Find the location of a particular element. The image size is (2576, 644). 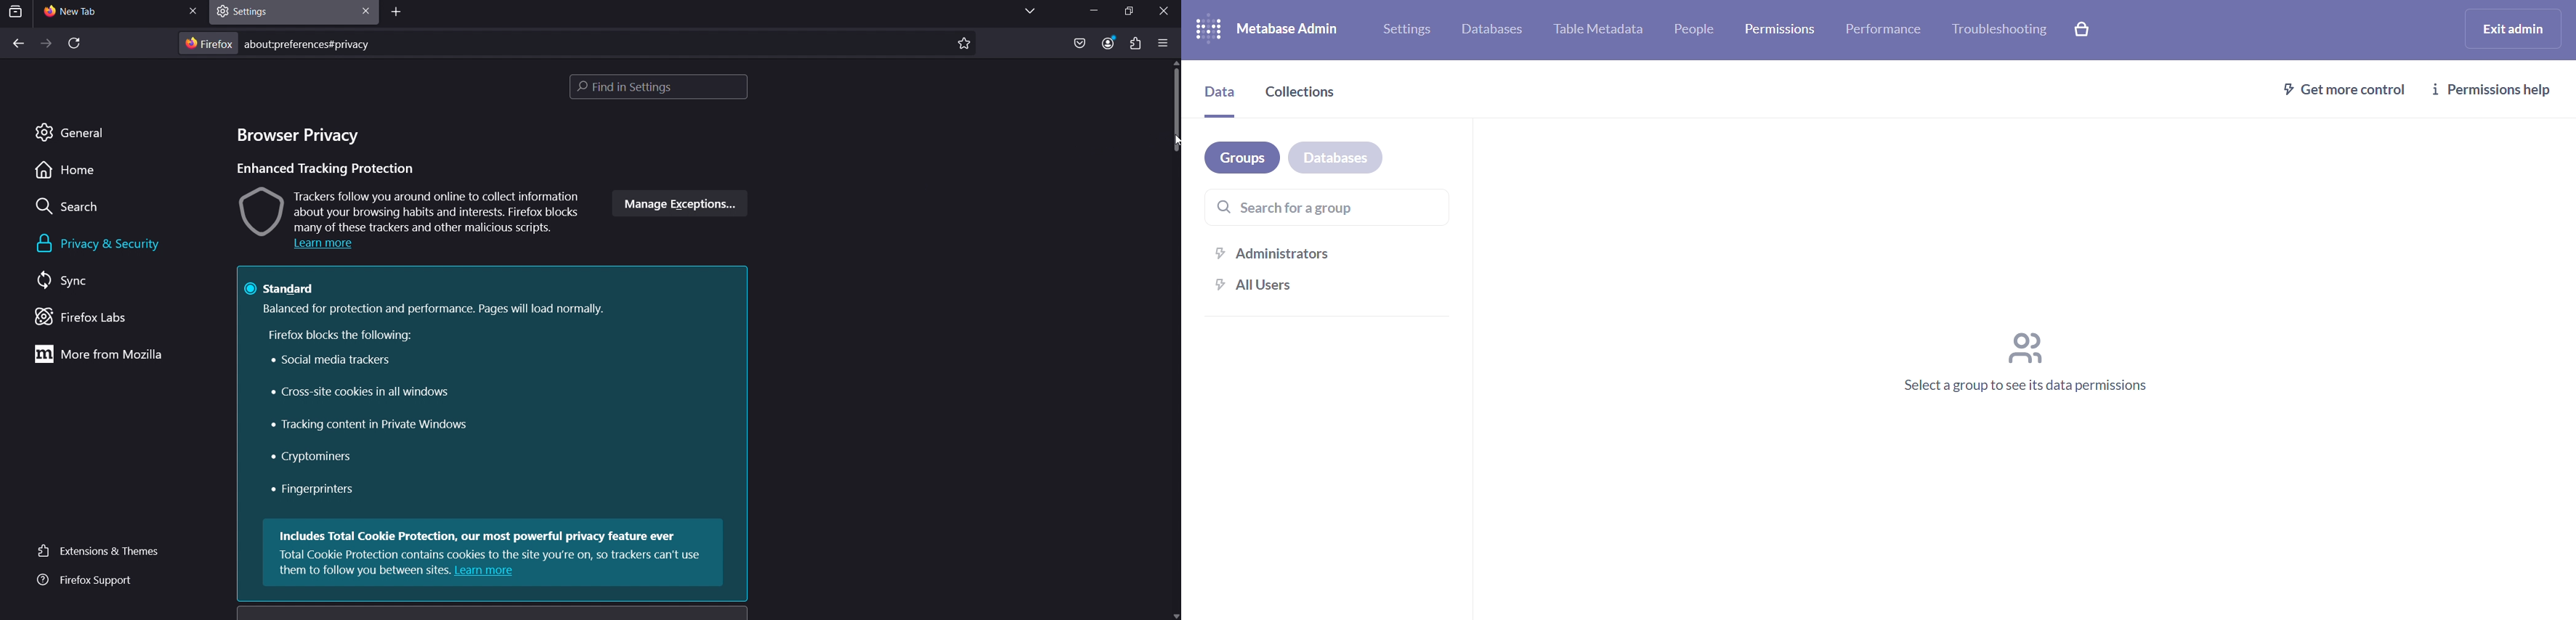

extensions is located at coordinates (1134, 44).